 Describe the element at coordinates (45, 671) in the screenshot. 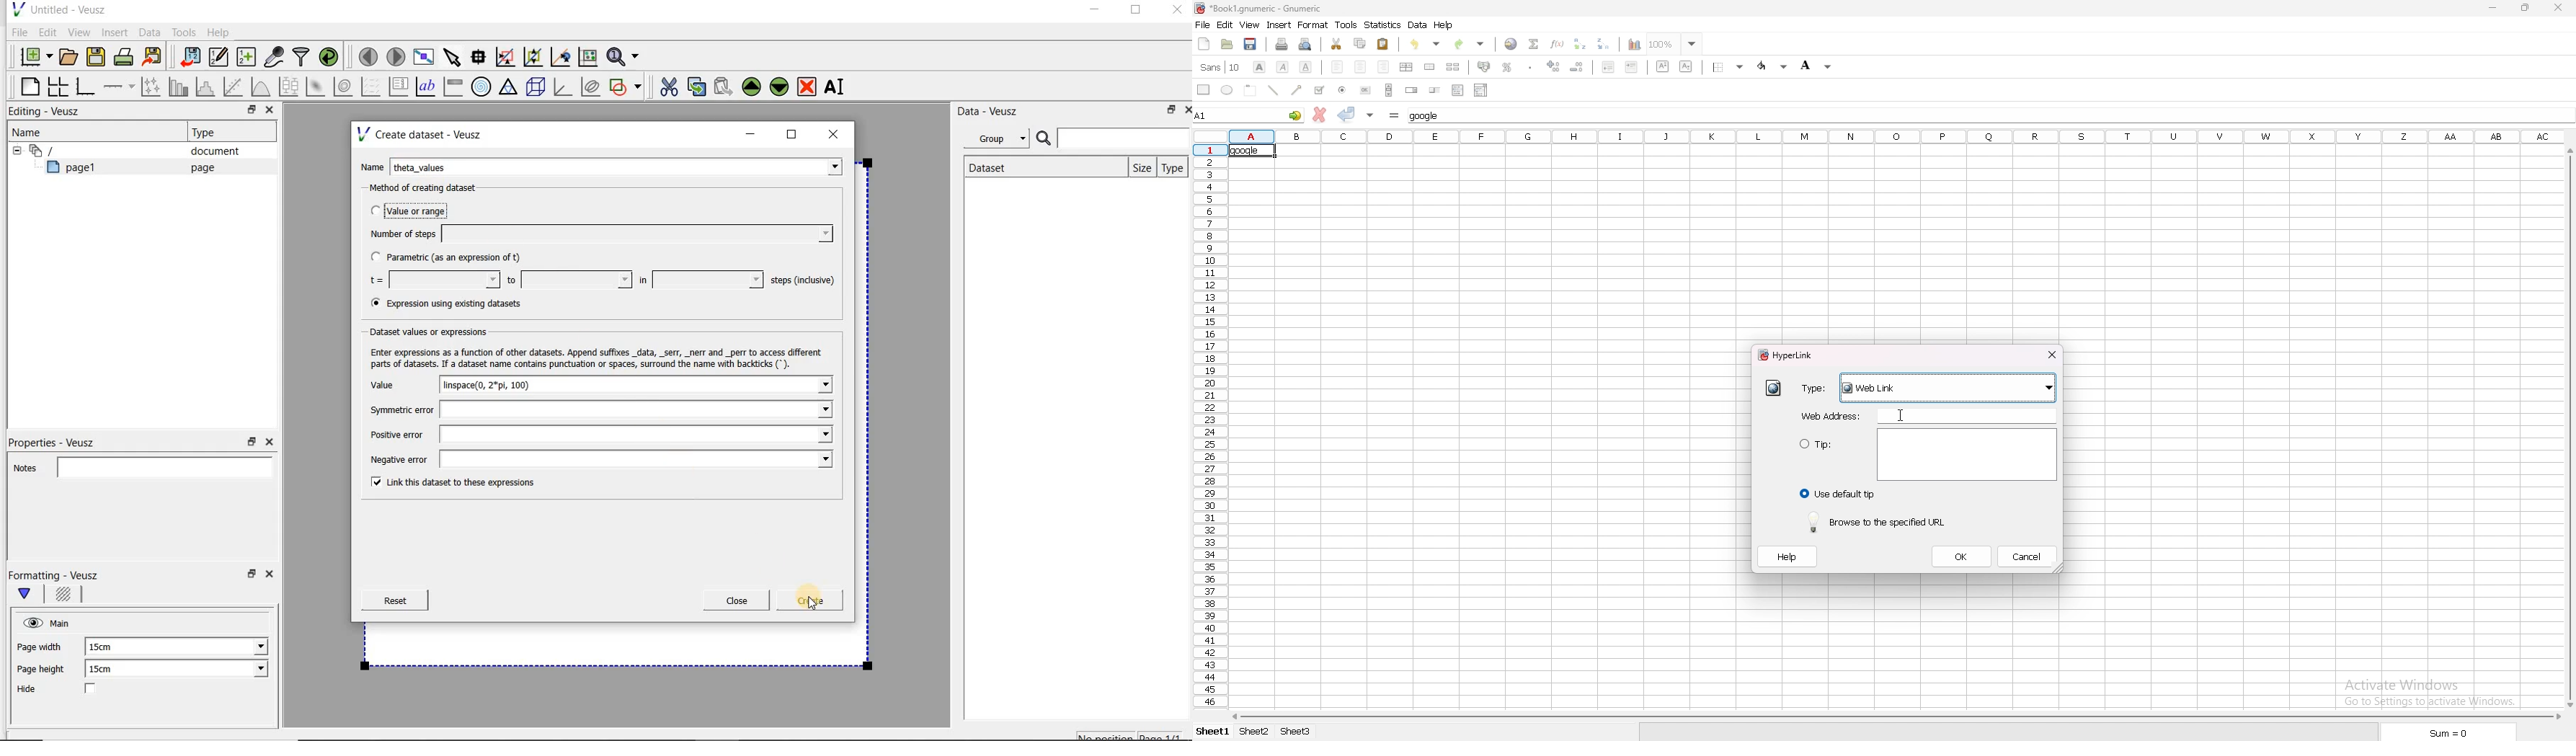

I see `Page height` at that location.